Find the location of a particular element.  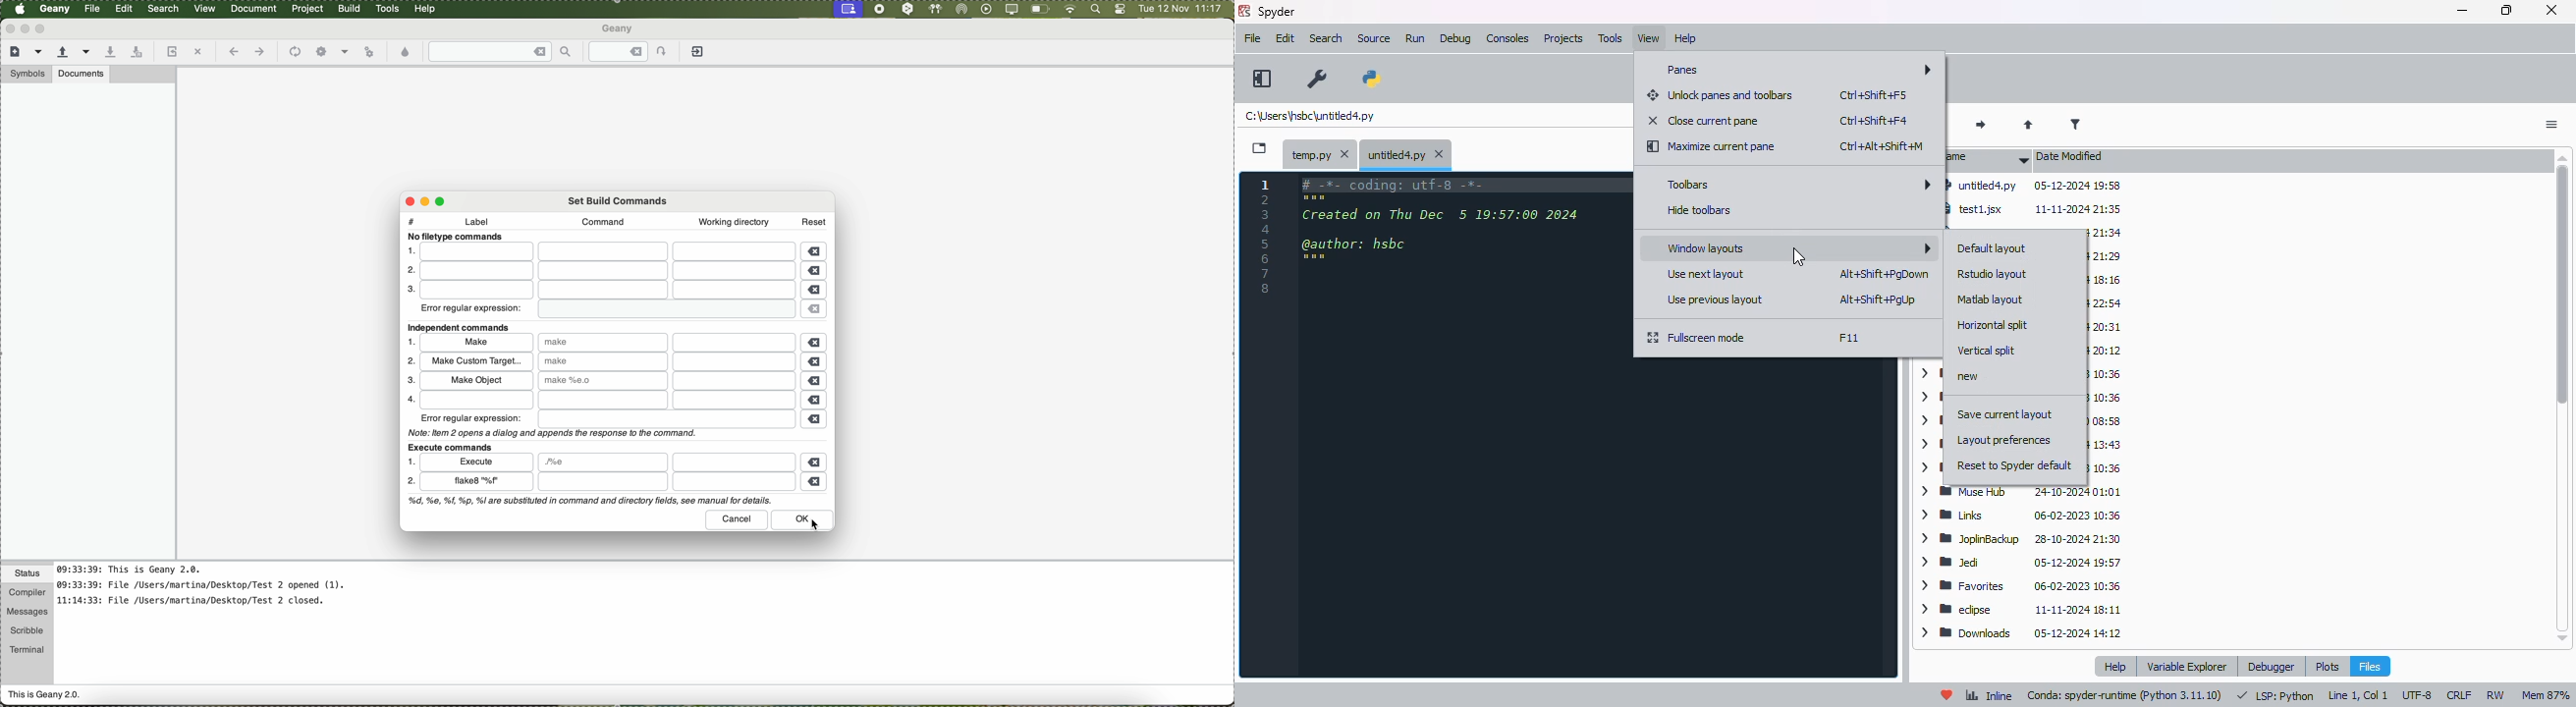

test.jsx is located at coordinates (2101, 234).